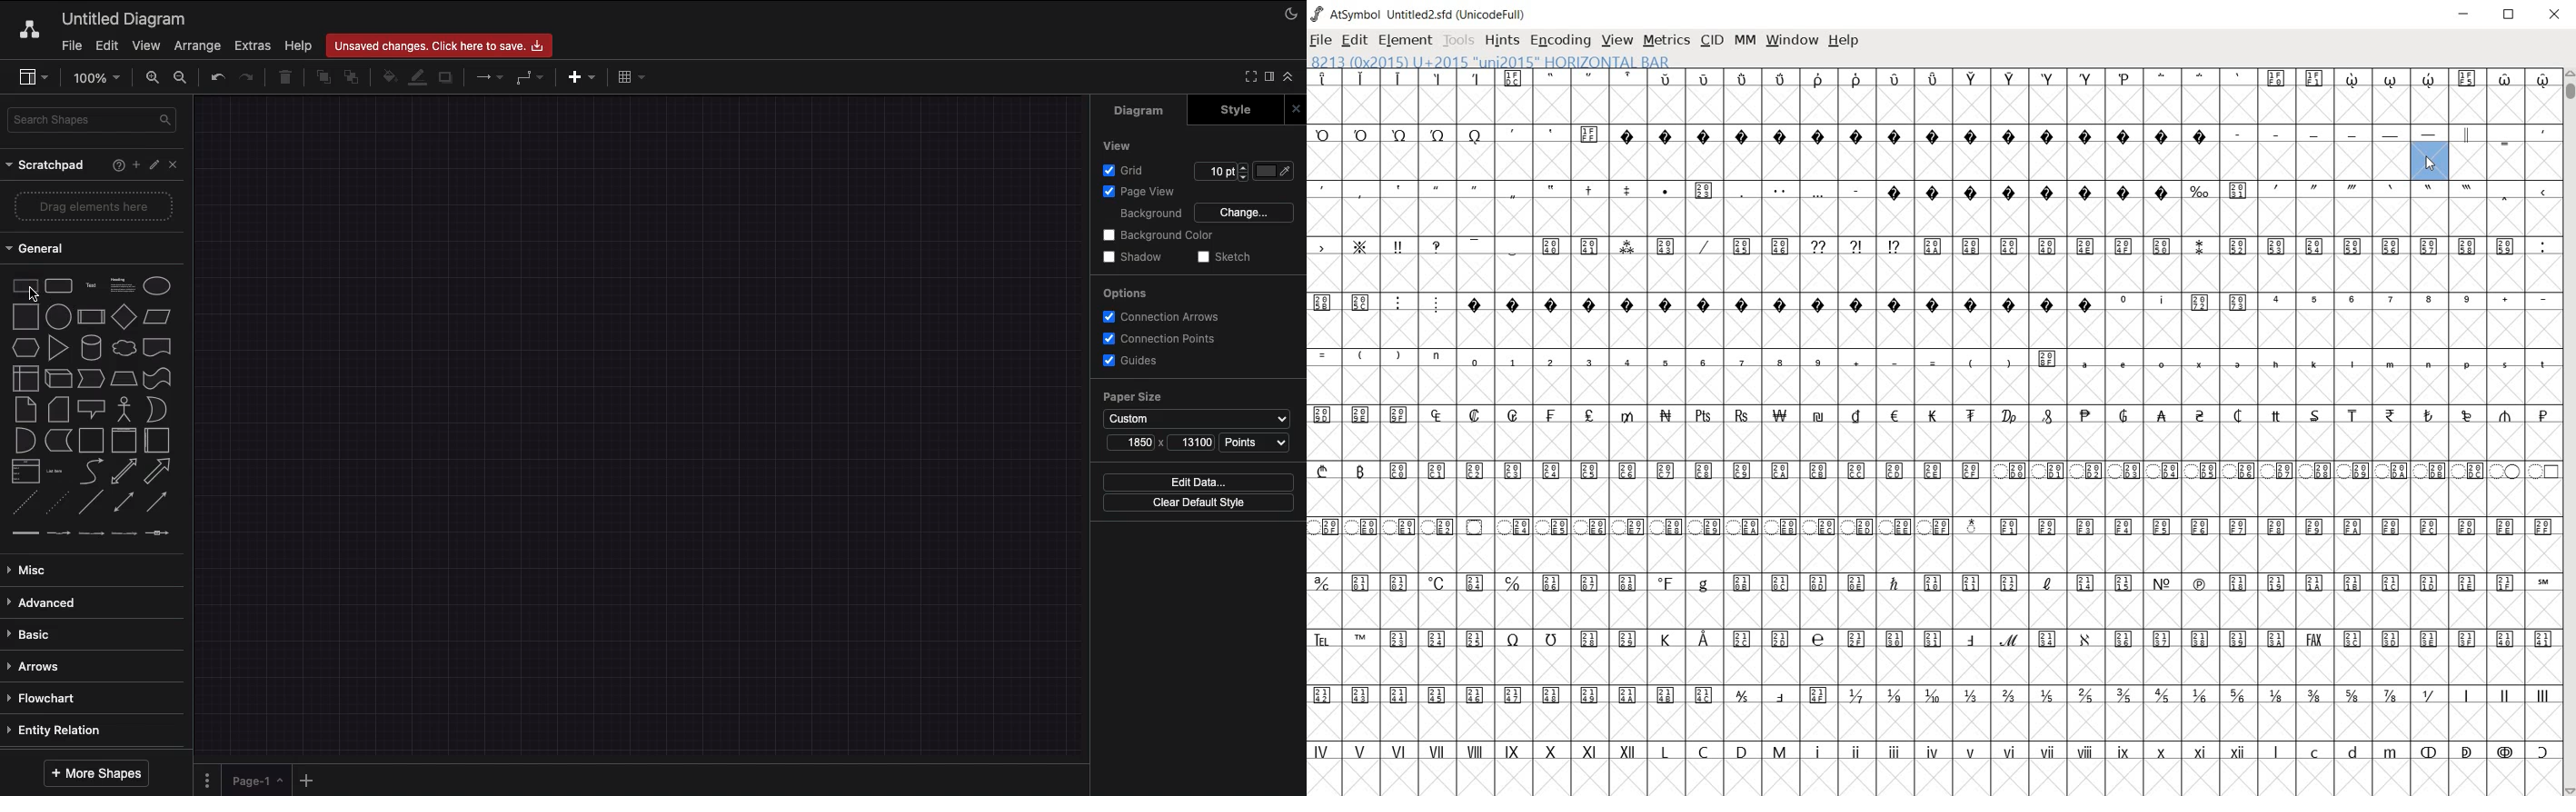 Image resolution: width=2576 pixels, height=812 pixels. I want to click on Pages, so click(205, 781).